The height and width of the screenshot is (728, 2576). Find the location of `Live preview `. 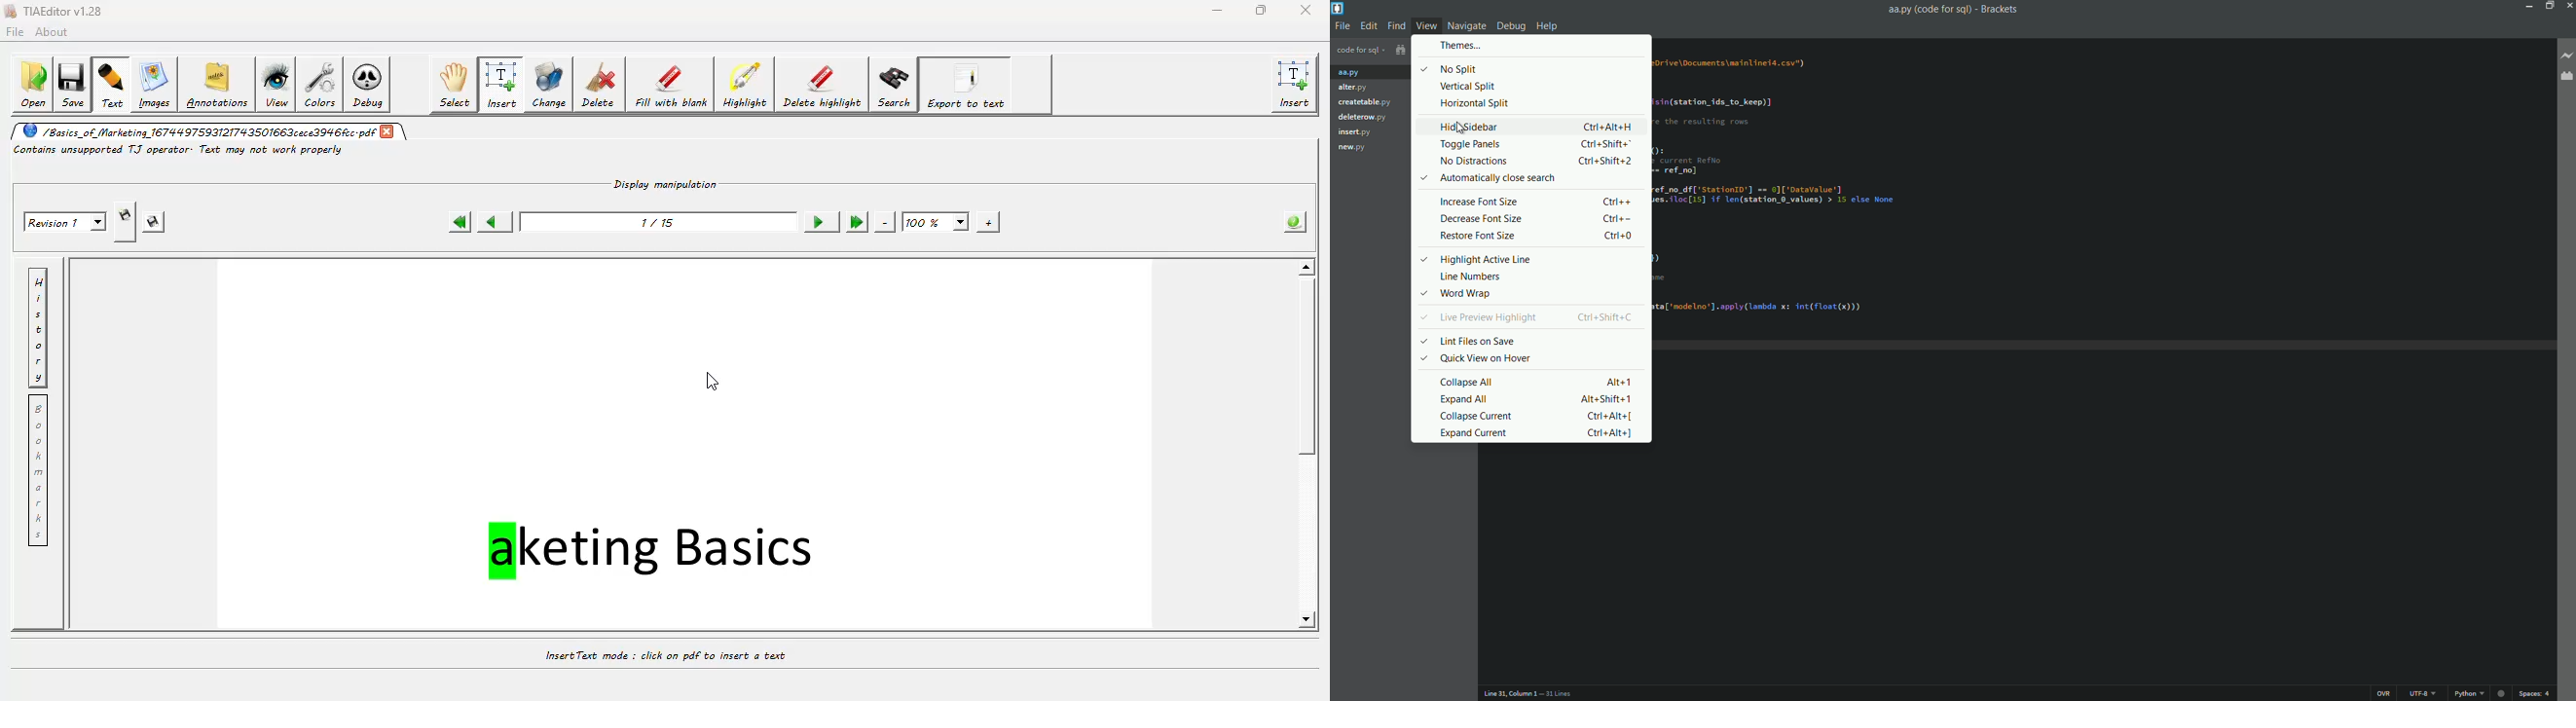

Live preview  is located at coordinates (2501, 693).